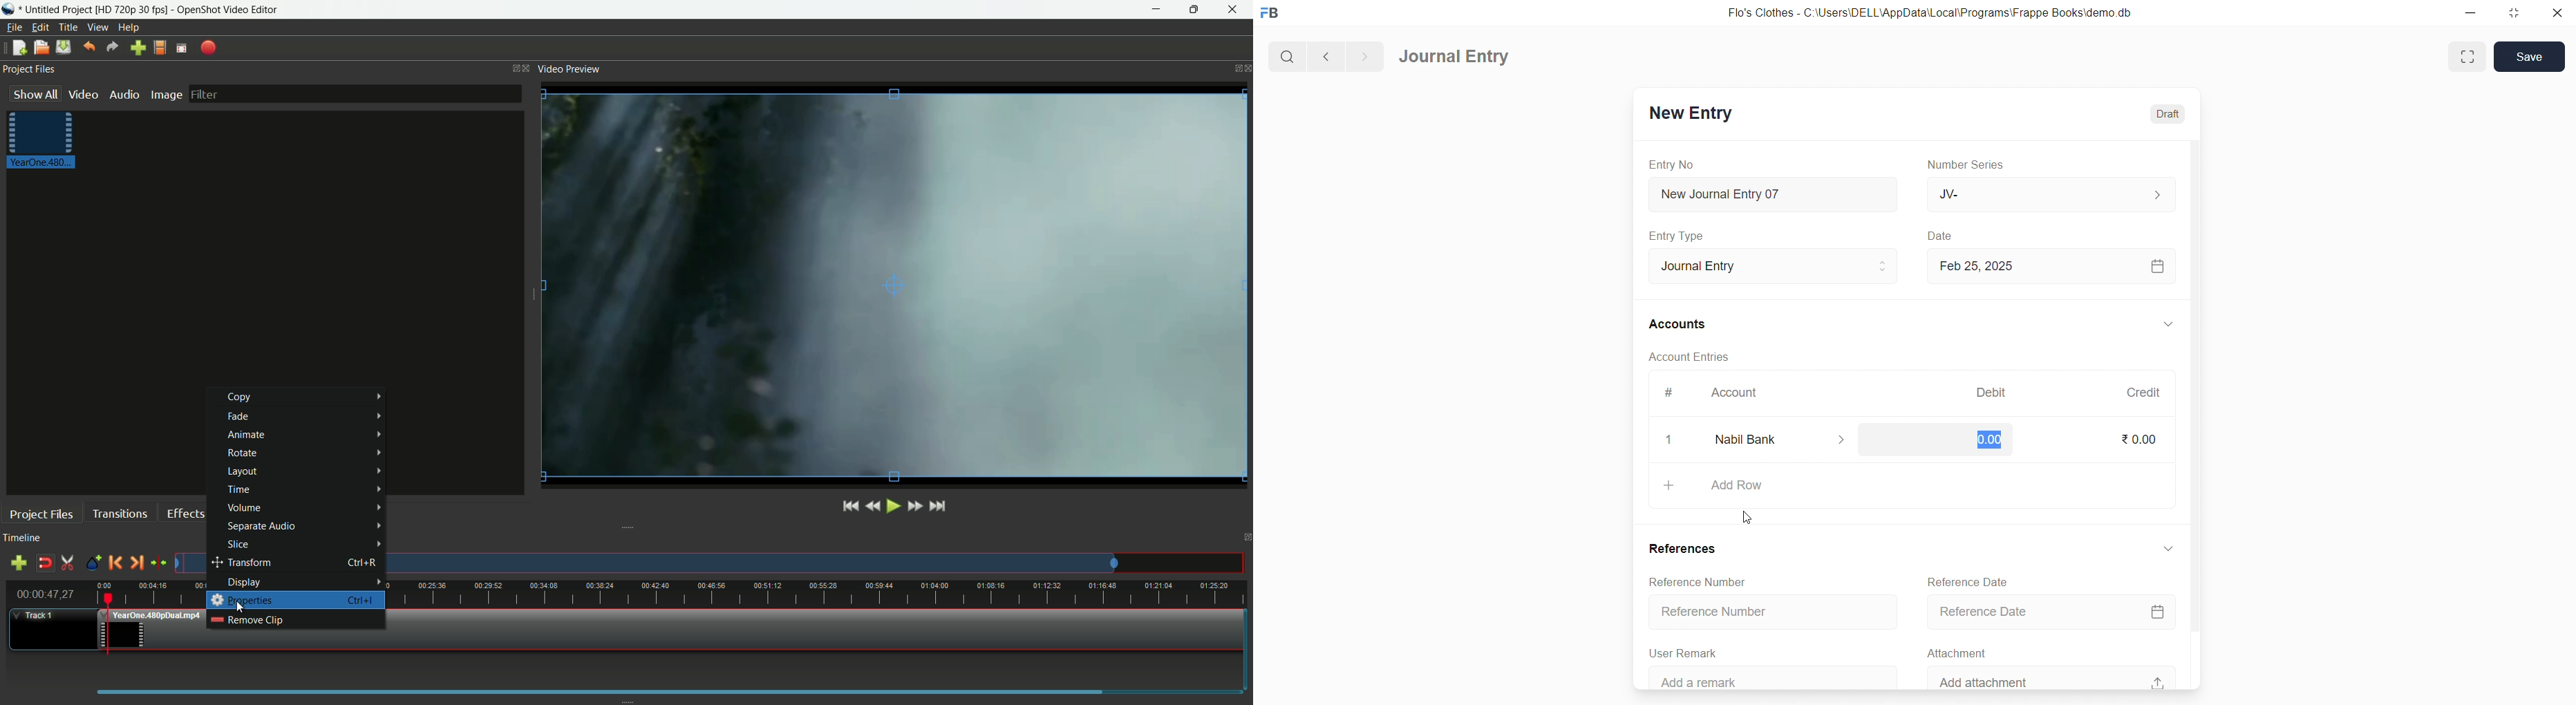 The width and height of the screenshot is (2576, 728). What do you see at coordinates (1286, 55) in the screenshot?
I see `search` at bounding box center [1286, 55].